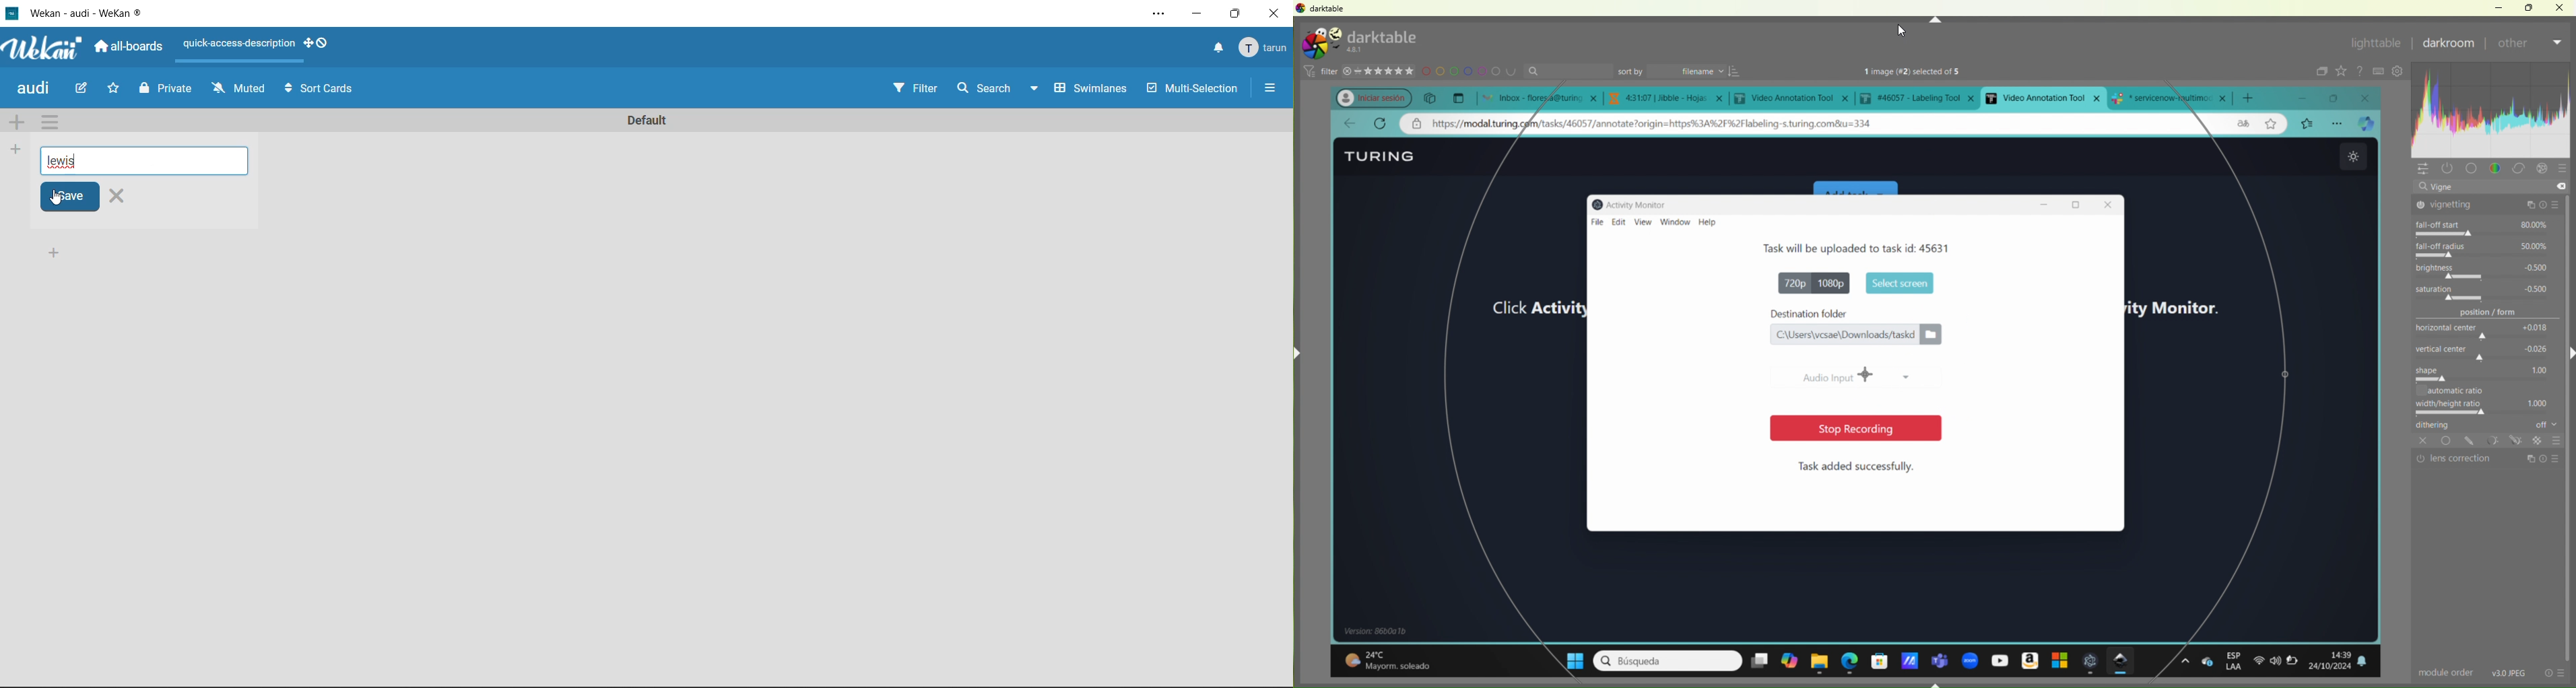 This screenshot has width=2576, height=700. What do you see at coordinates (1855, 335) in the screenshot?
I see `file location` at bounding box center [1855, 335].